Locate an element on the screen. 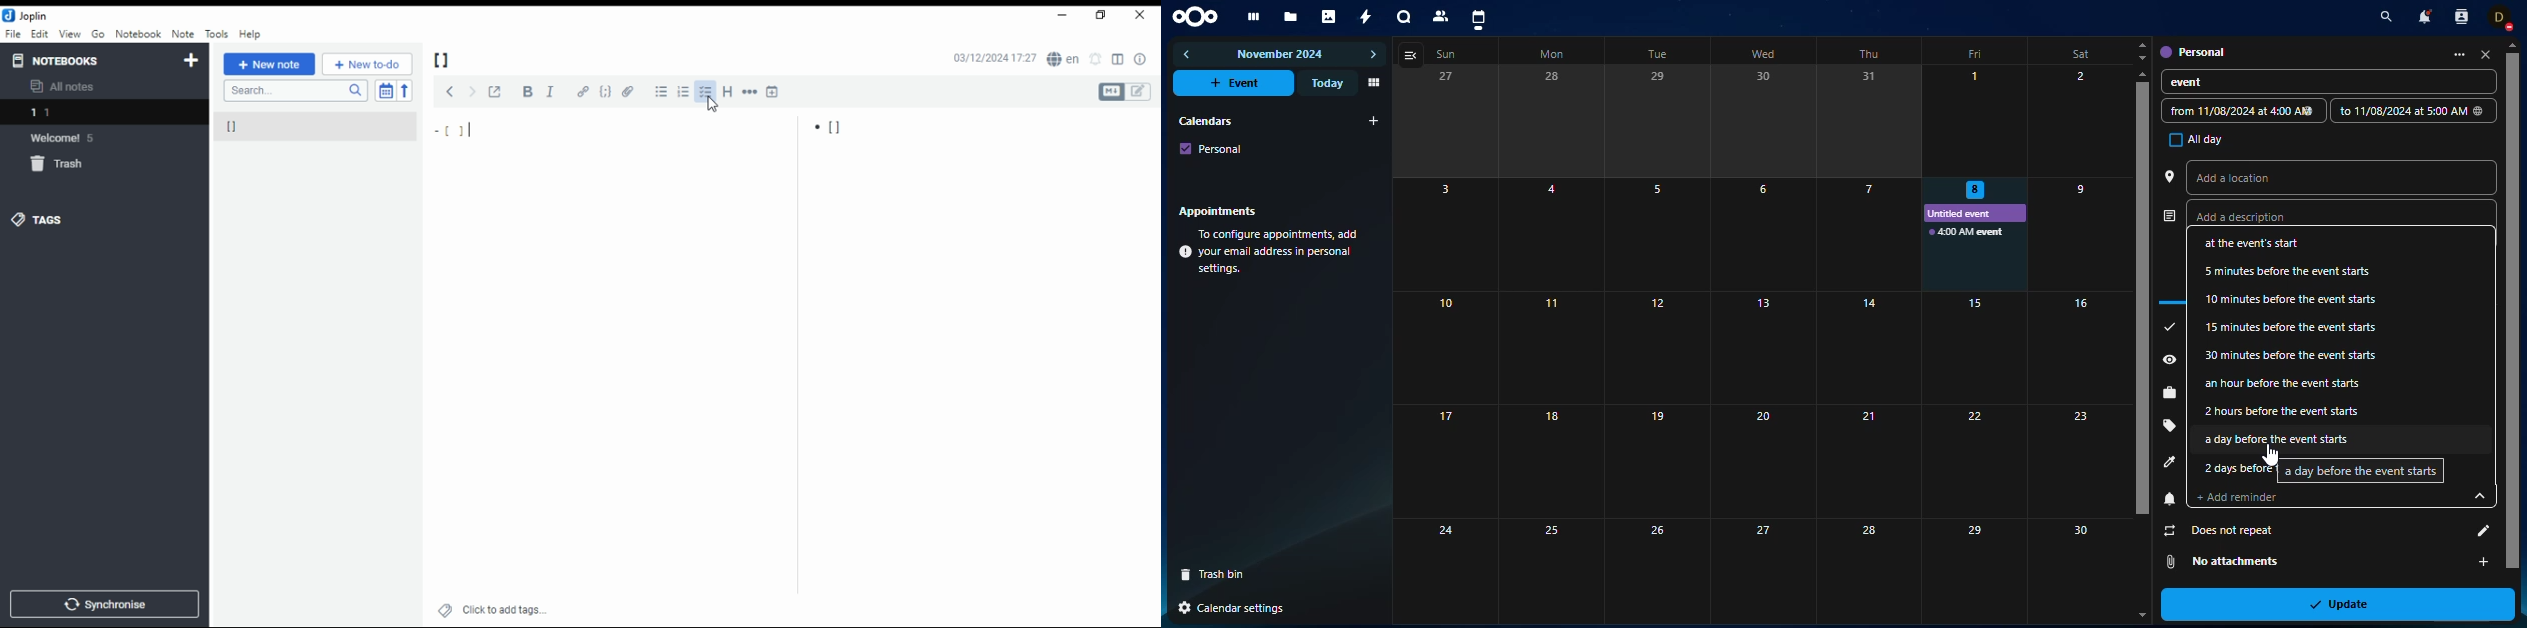 This screenshot has height=644, width=2548. all notes is located at coordinates (64, 86).